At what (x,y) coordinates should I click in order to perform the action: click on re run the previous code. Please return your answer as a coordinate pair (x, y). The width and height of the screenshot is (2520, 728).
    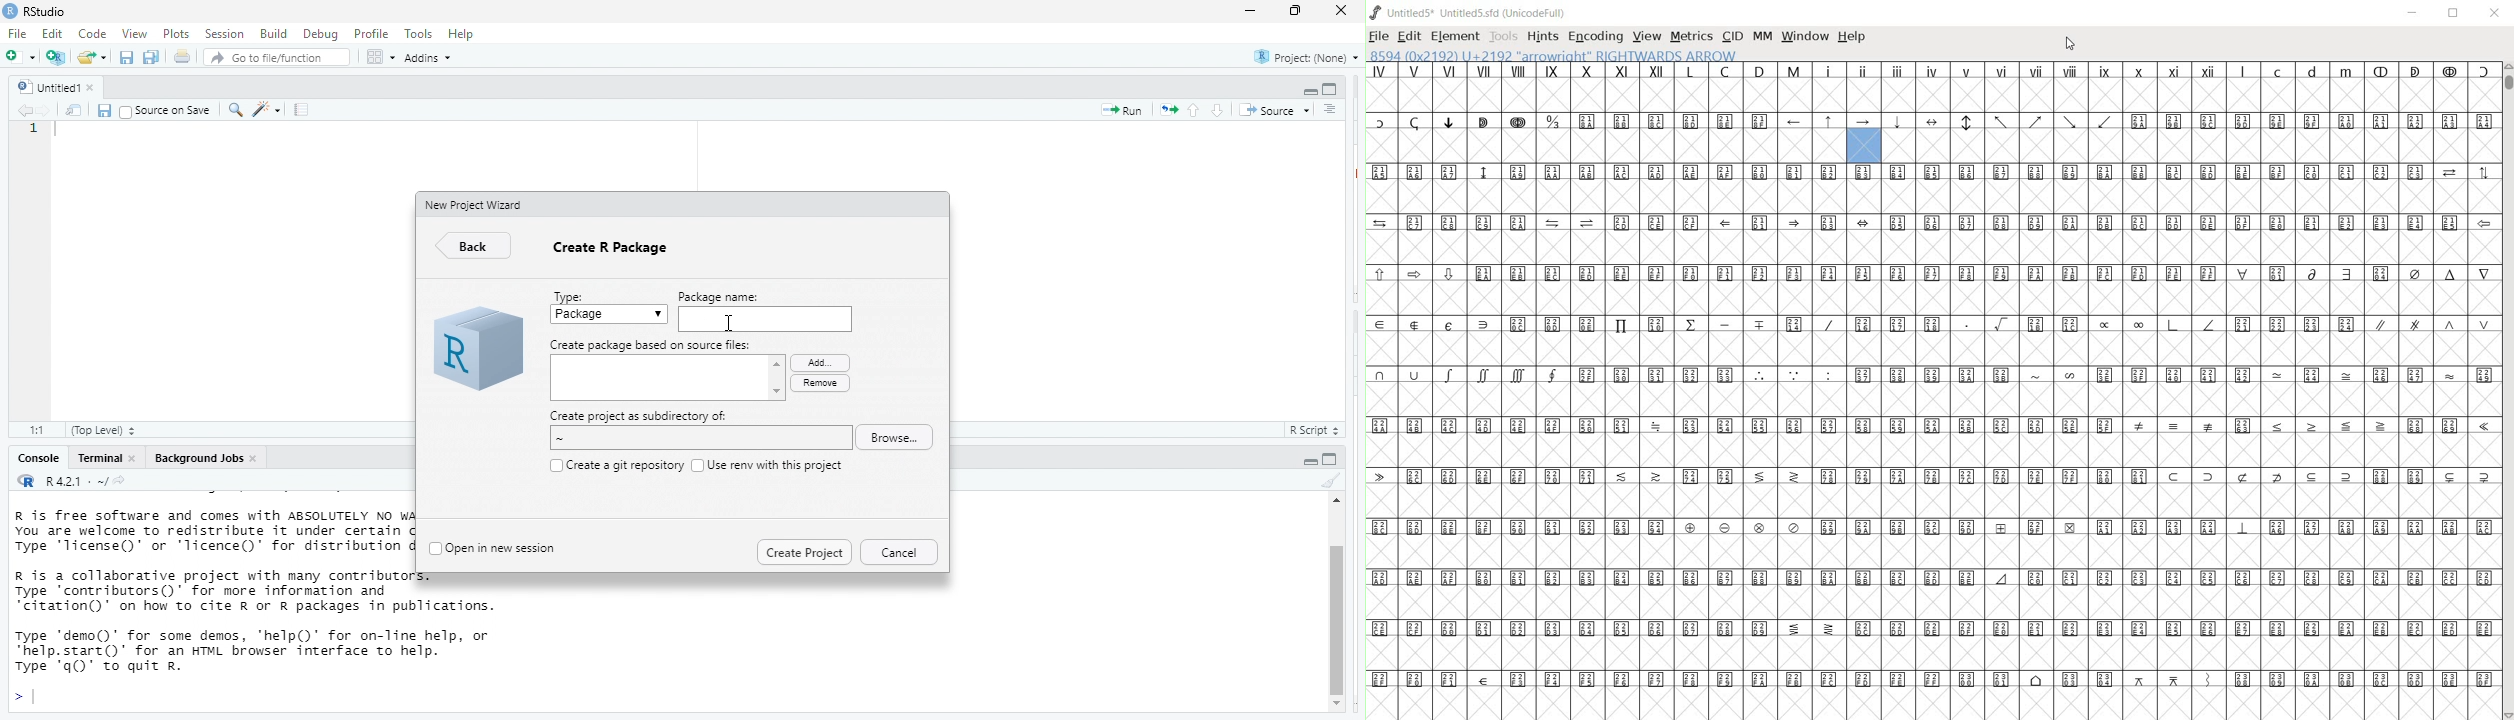
    Looking at the image, I should click on (1167, 111).